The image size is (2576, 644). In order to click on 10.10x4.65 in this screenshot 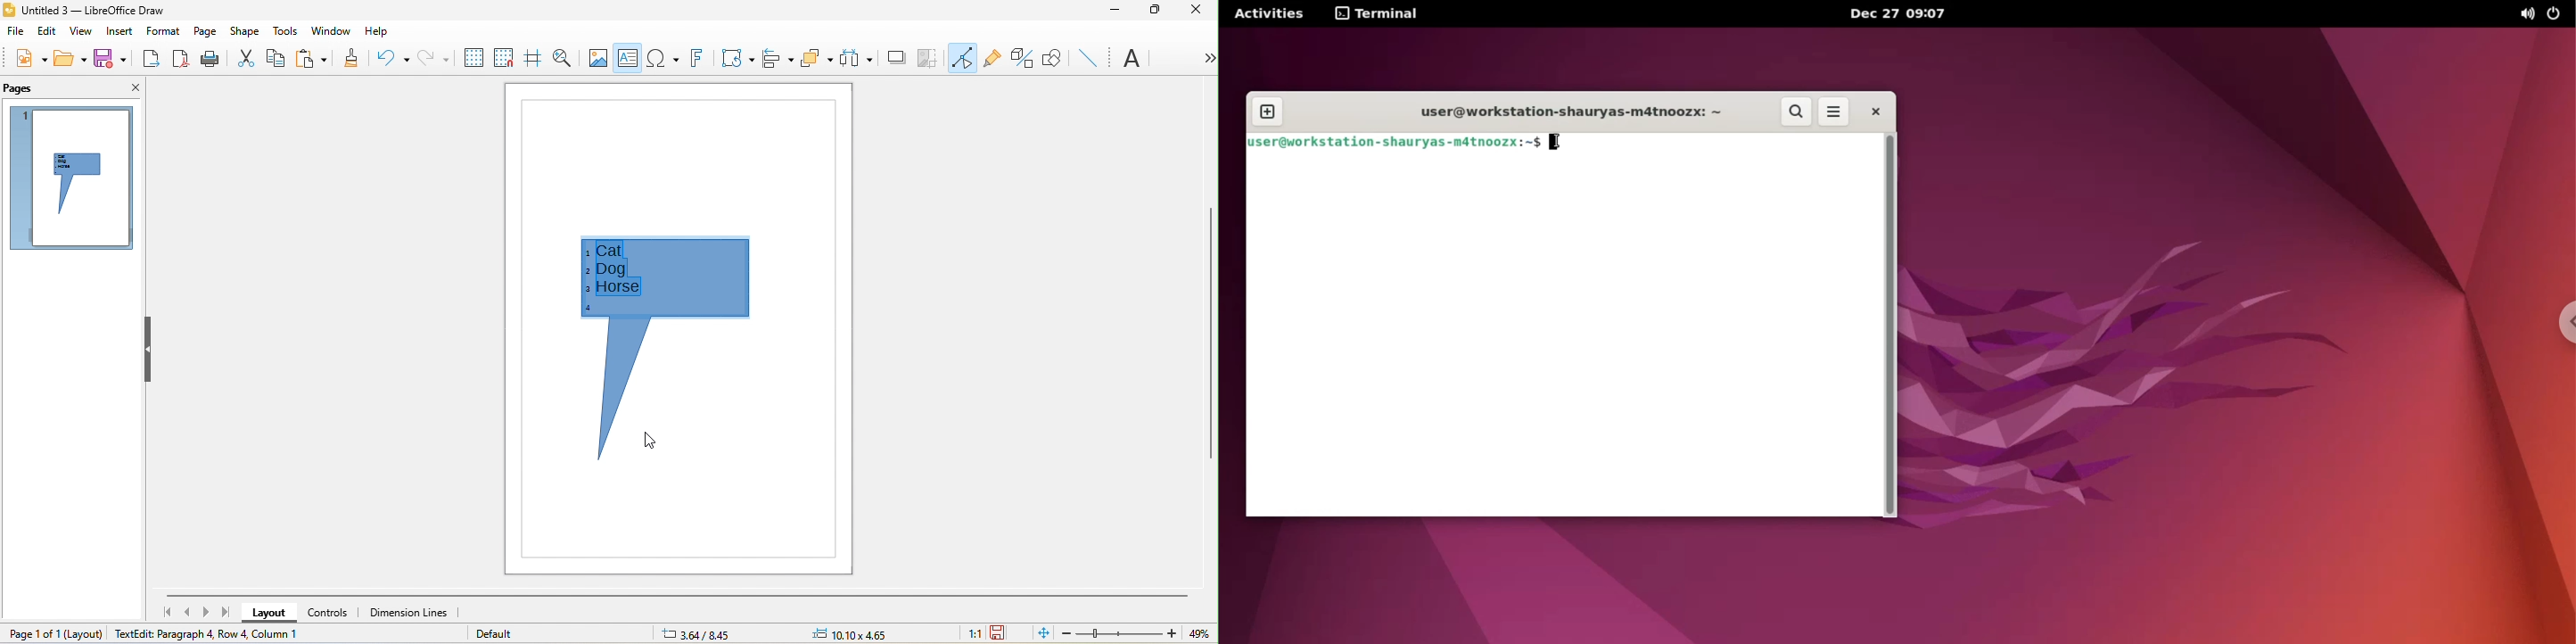, I will do `click(867, 633)`.